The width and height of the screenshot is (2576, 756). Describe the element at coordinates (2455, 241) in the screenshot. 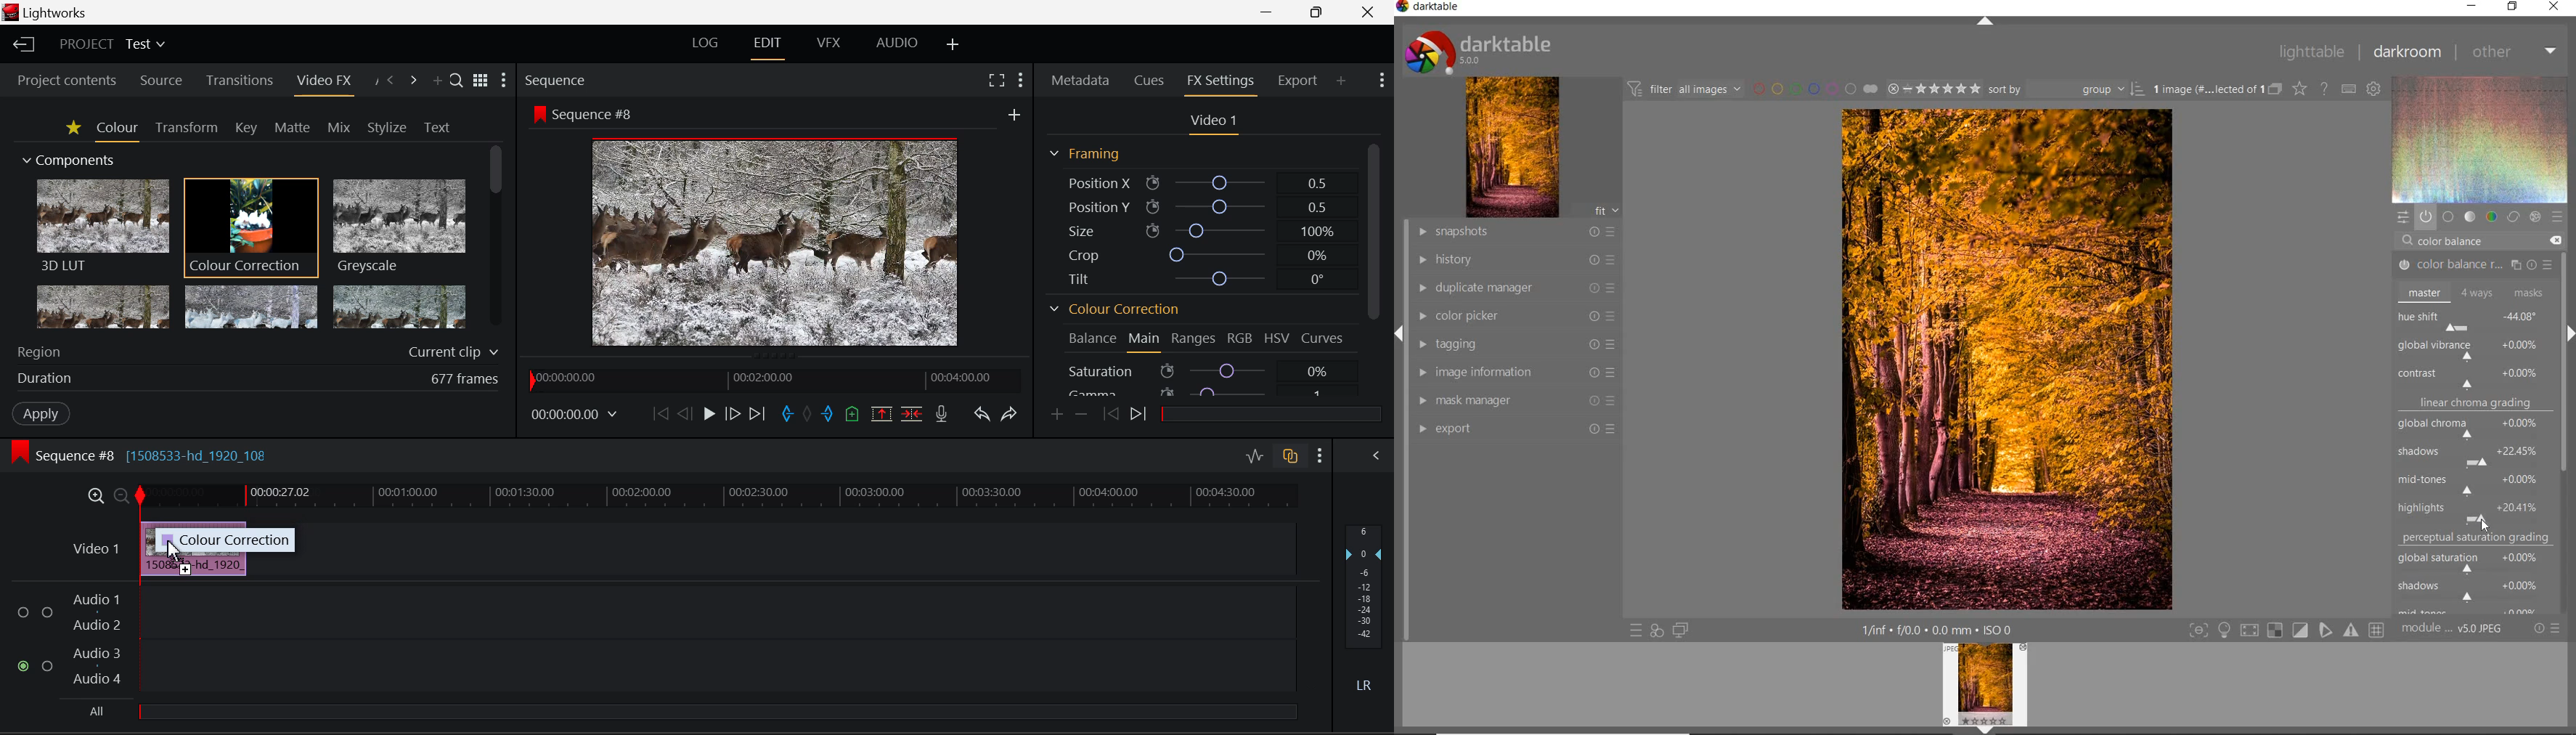

I see `COLOR BALANCE` at that location.